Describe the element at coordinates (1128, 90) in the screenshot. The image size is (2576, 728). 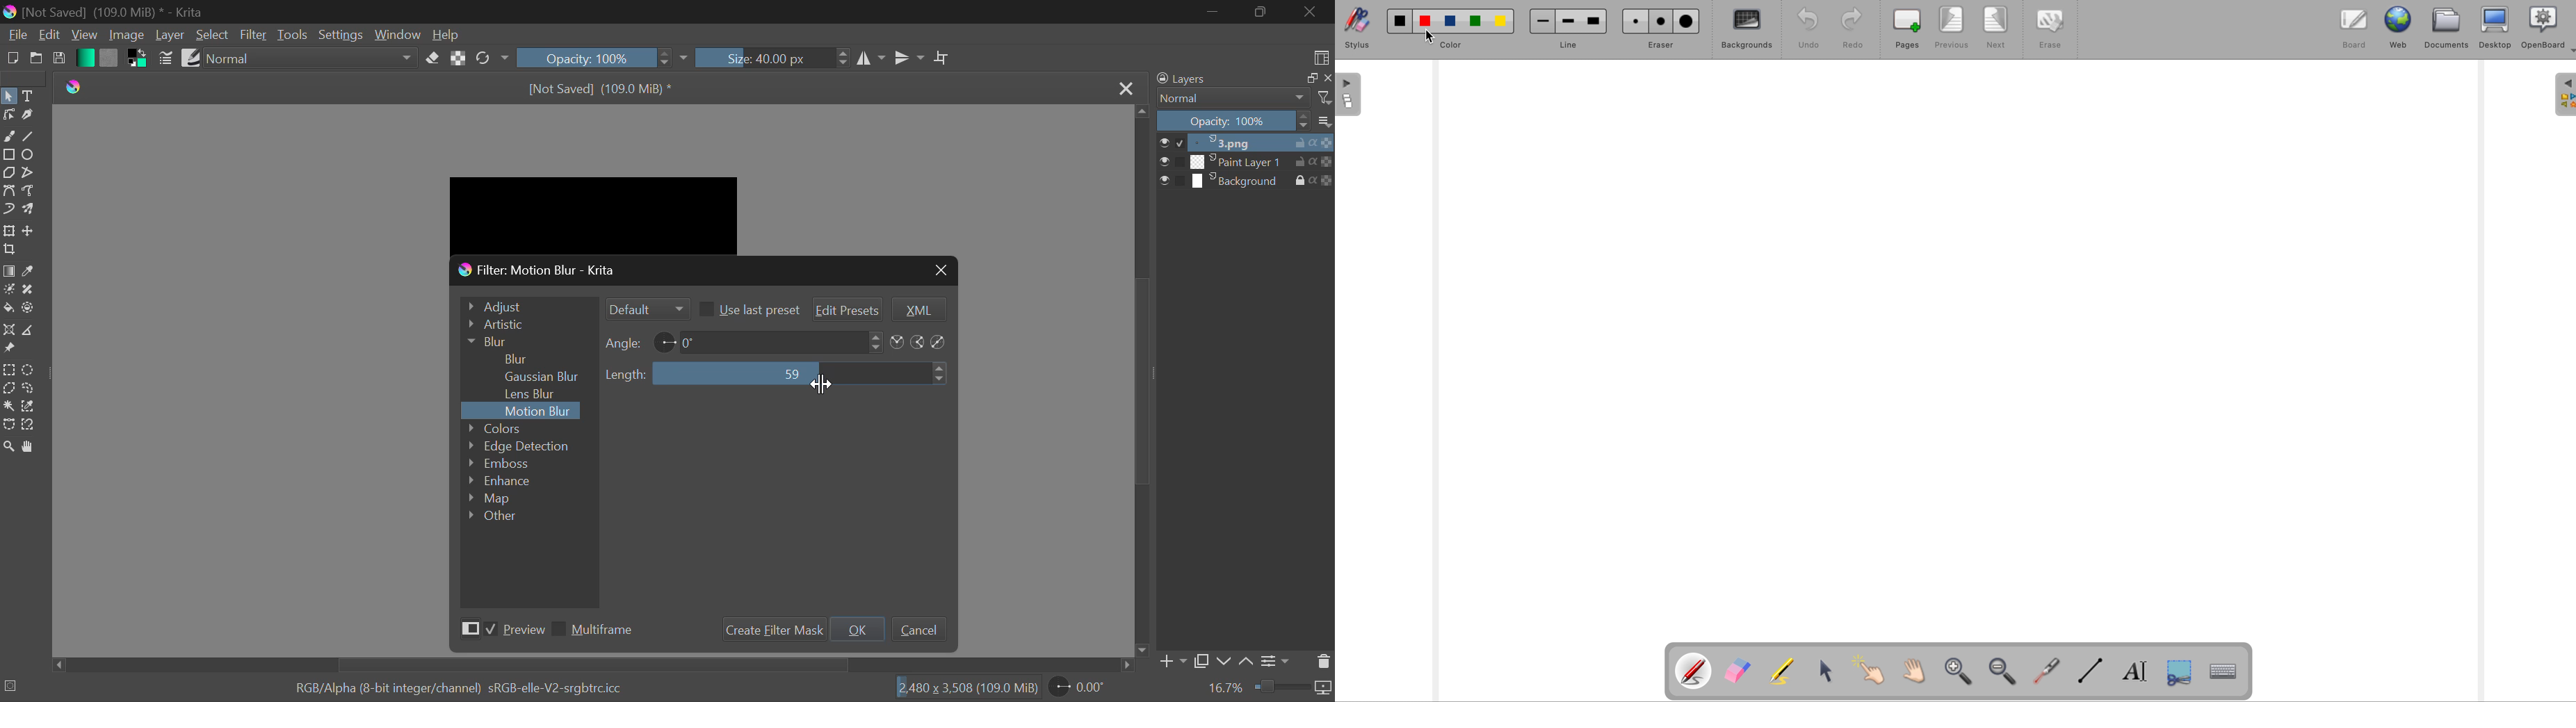
I see `Close` at that location.